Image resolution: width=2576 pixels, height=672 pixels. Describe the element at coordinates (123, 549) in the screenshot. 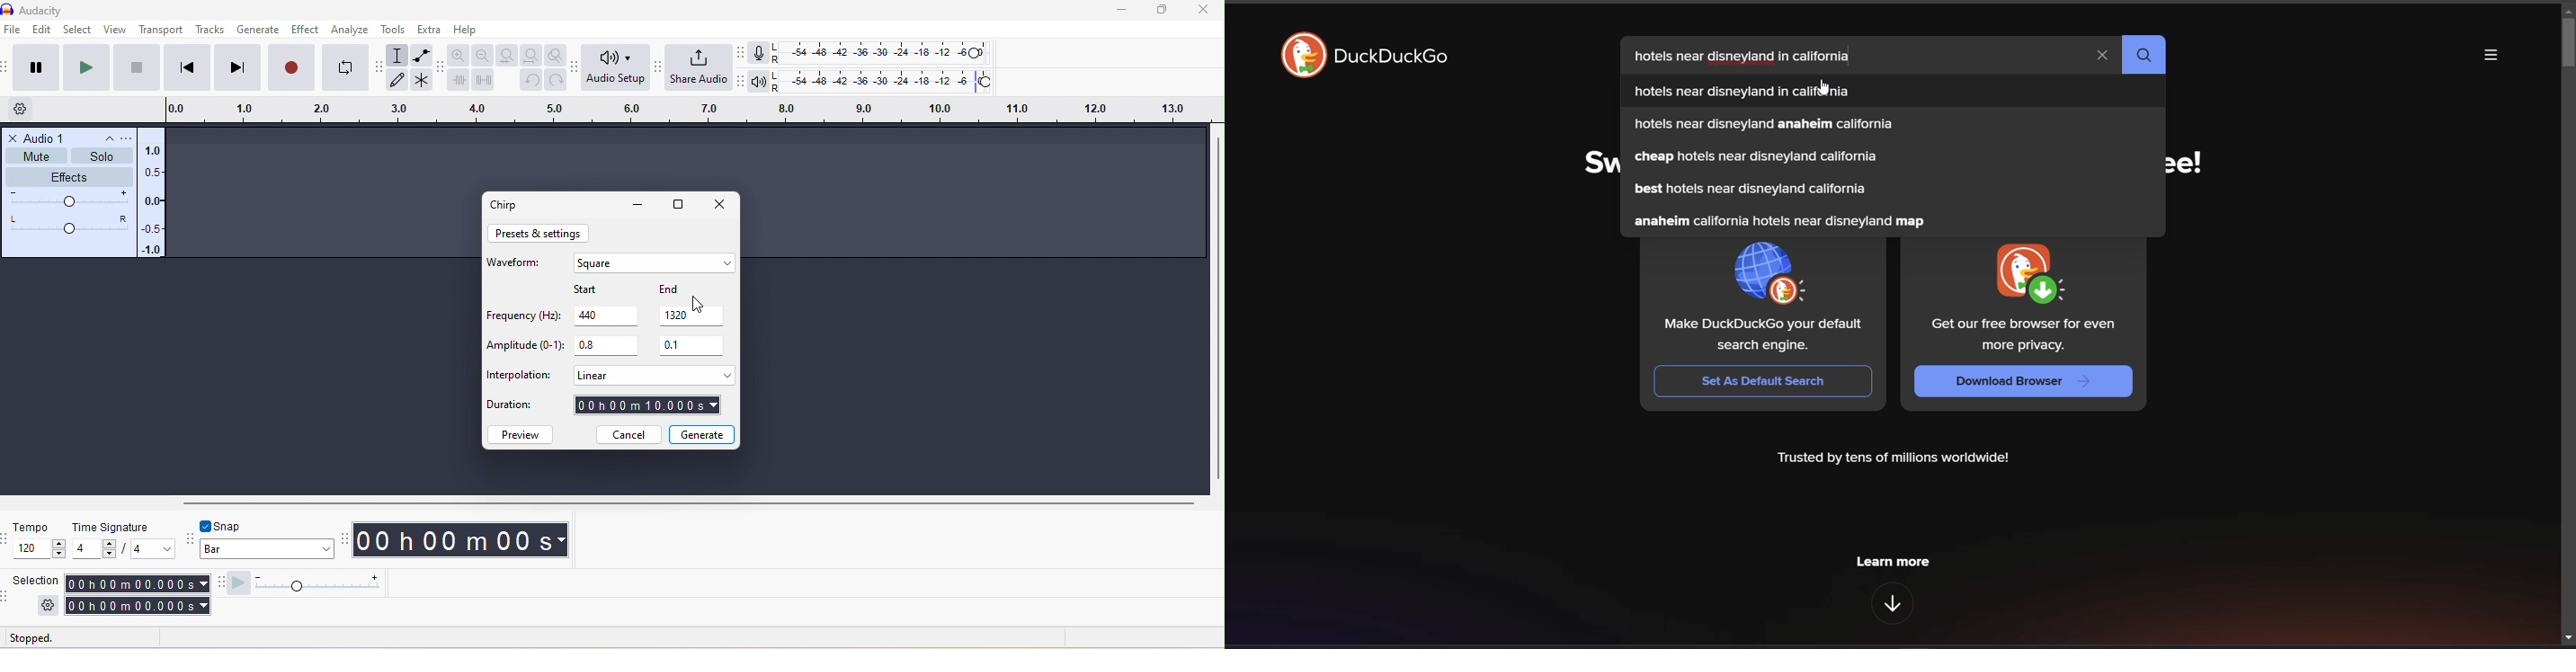

I see `4/4` at that location.